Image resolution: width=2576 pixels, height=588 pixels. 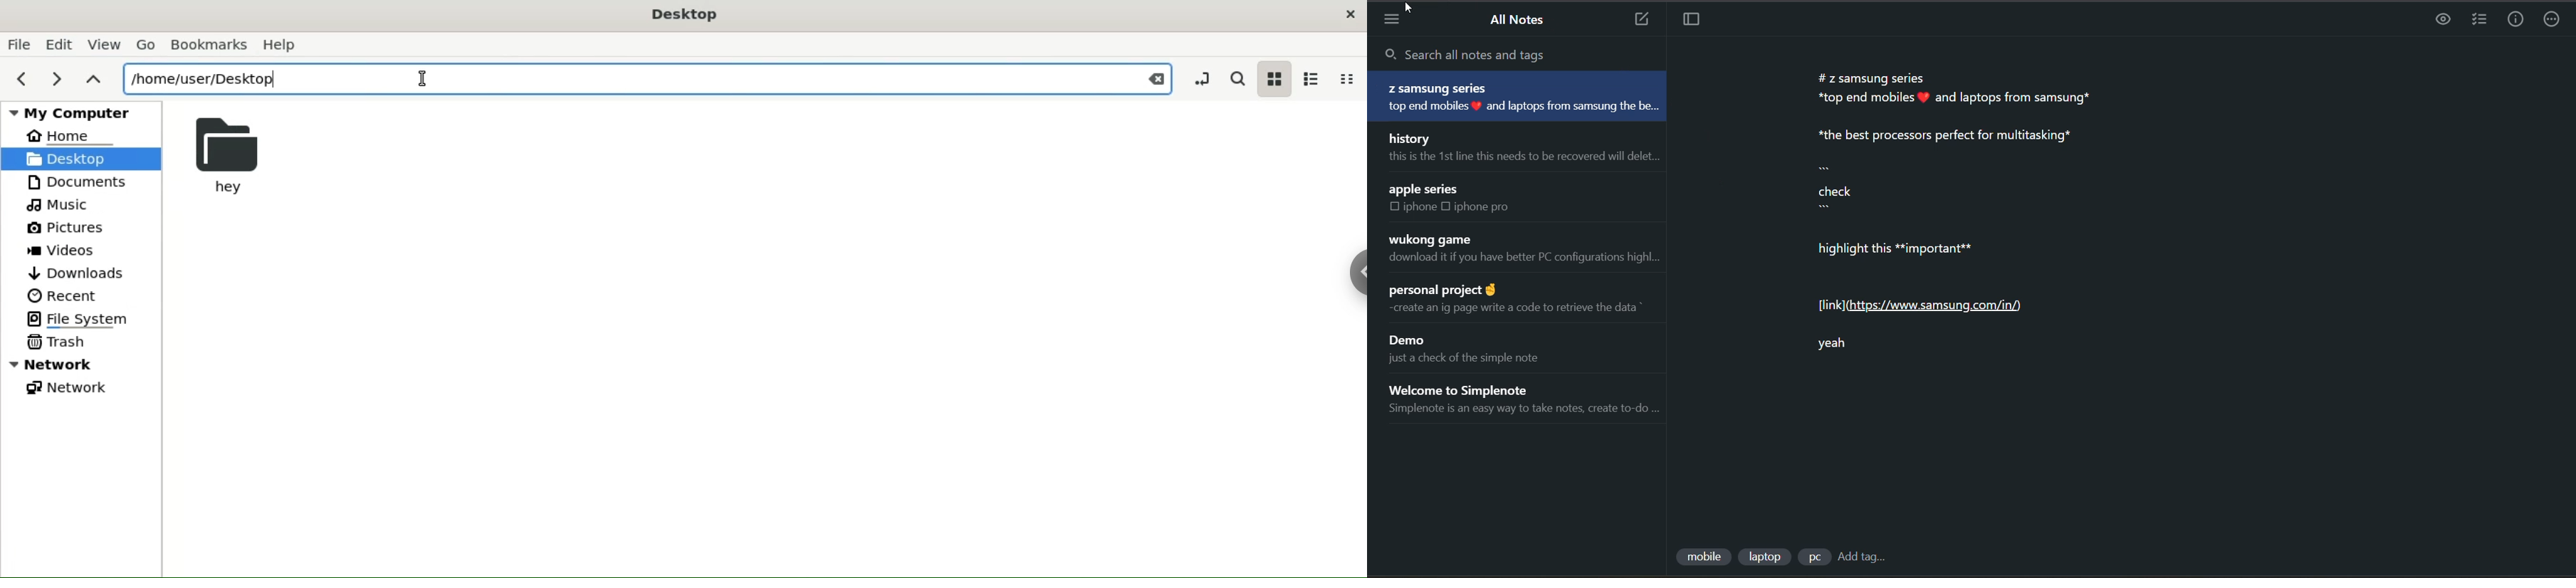 What do you see at coordinates (1865, 557) in the screenshot?
I see `add tag` at bounding box center [1865, 557].